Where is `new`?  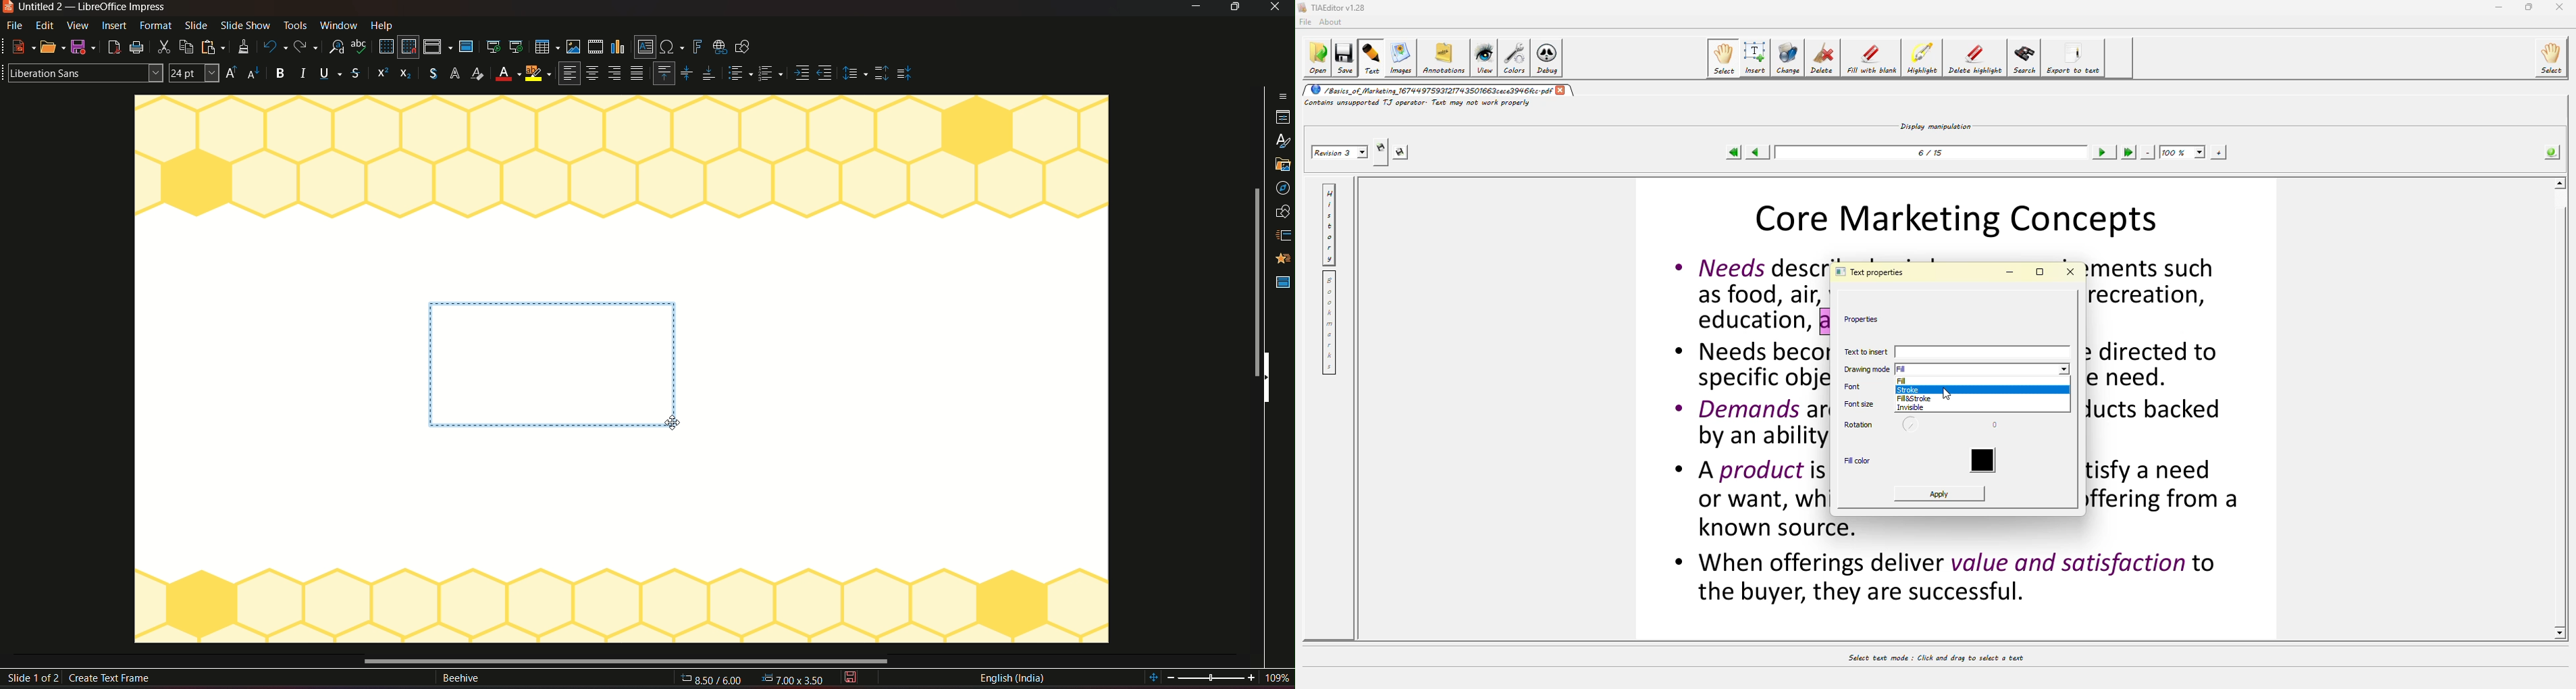 new is located at coordinates (20, 47).